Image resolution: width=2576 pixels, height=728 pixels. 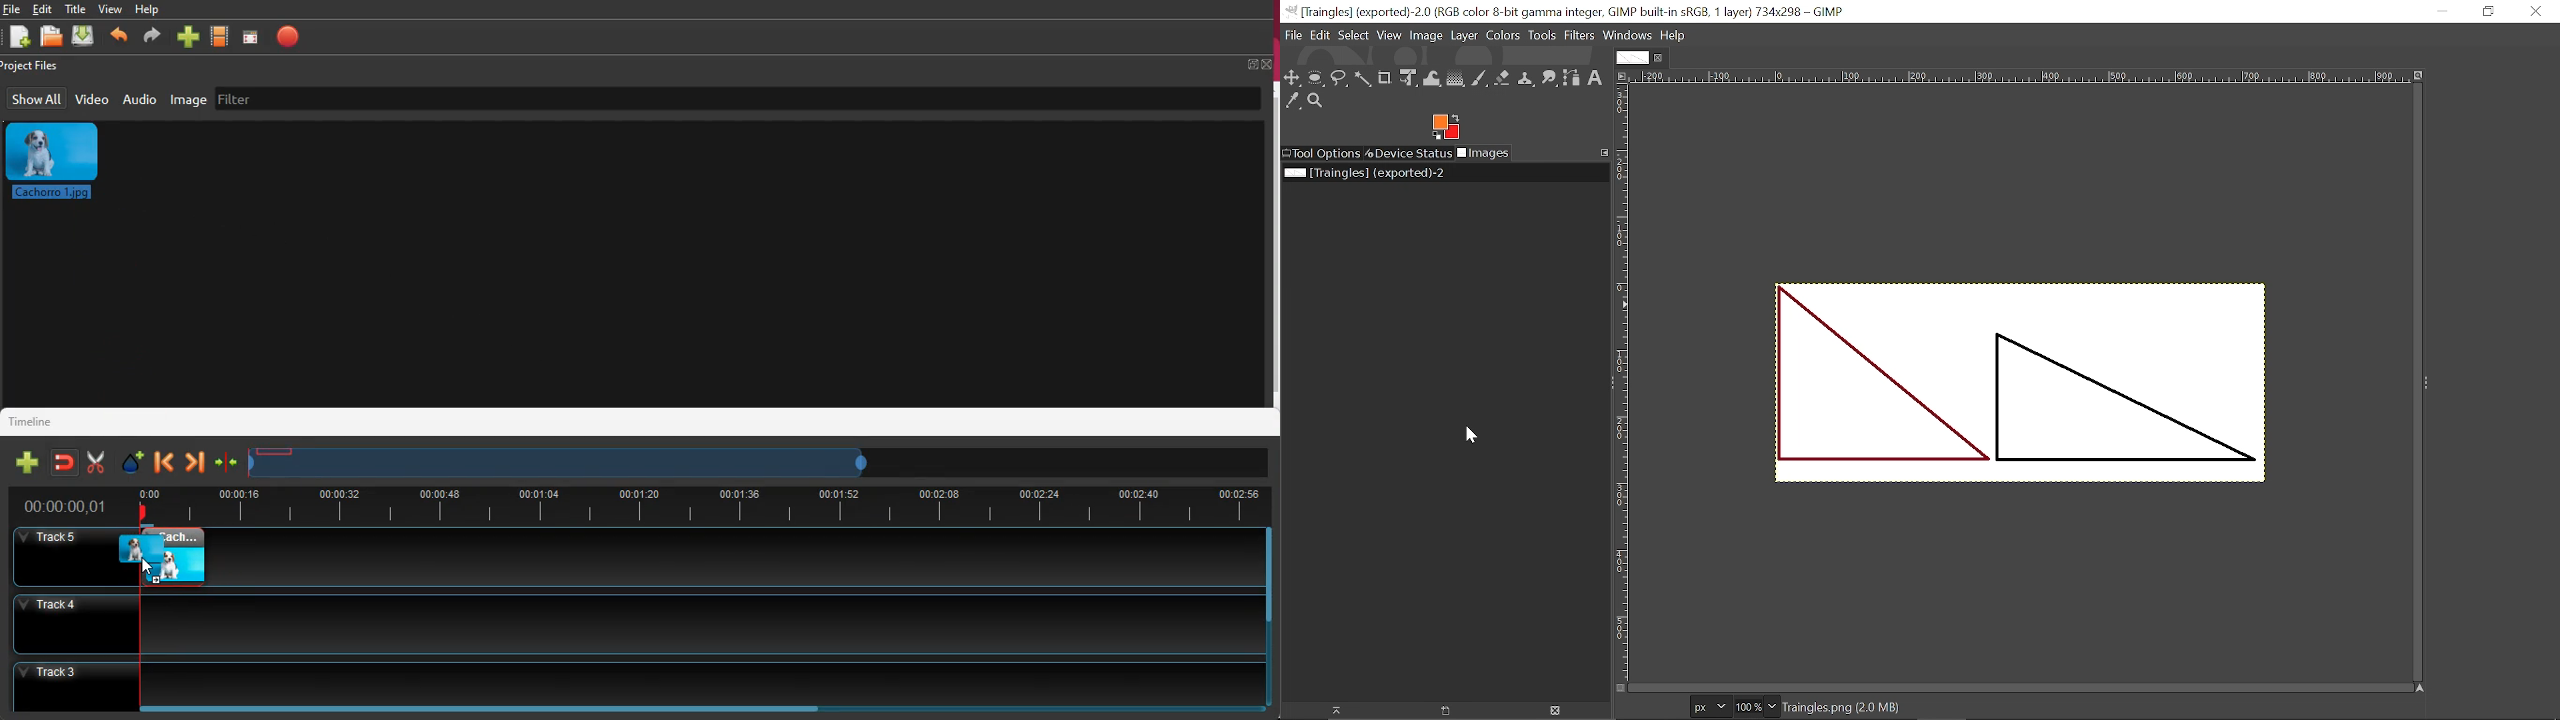 What do you see at coordinates (1260, 64) in the screenshot?
I see `full screen` at bounding box center [1260, 64].